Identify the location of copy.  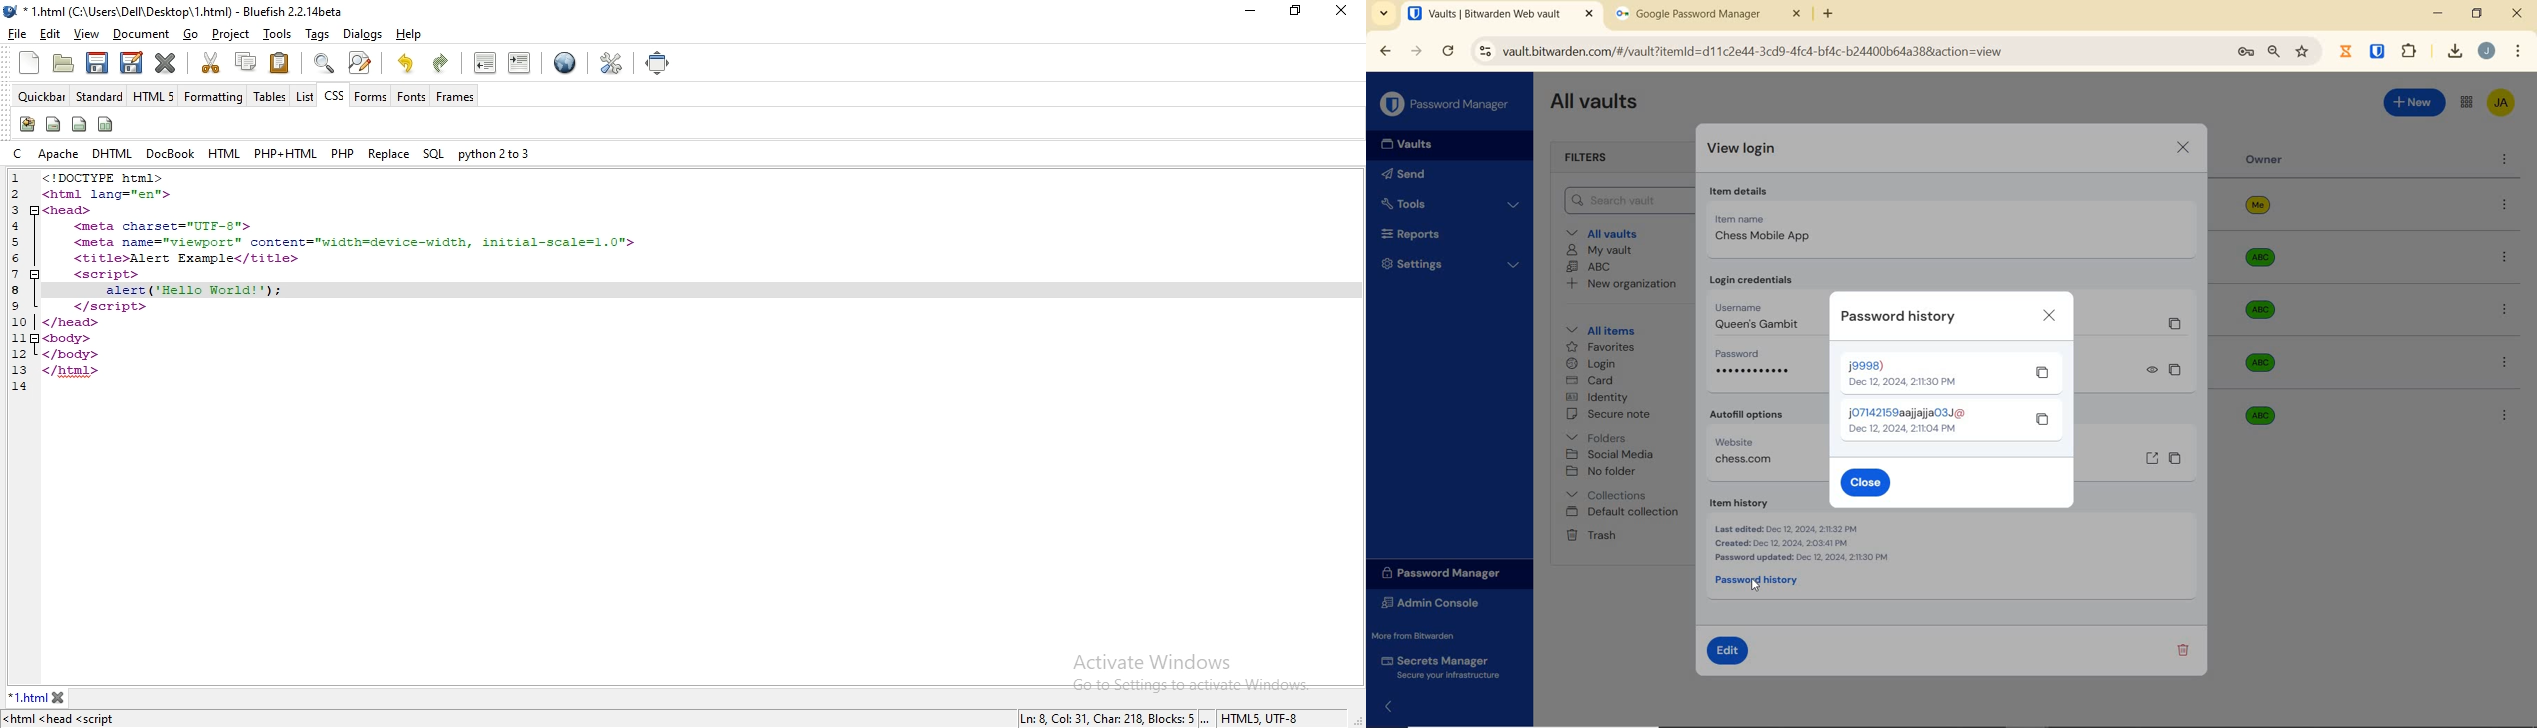
(2043, 419).